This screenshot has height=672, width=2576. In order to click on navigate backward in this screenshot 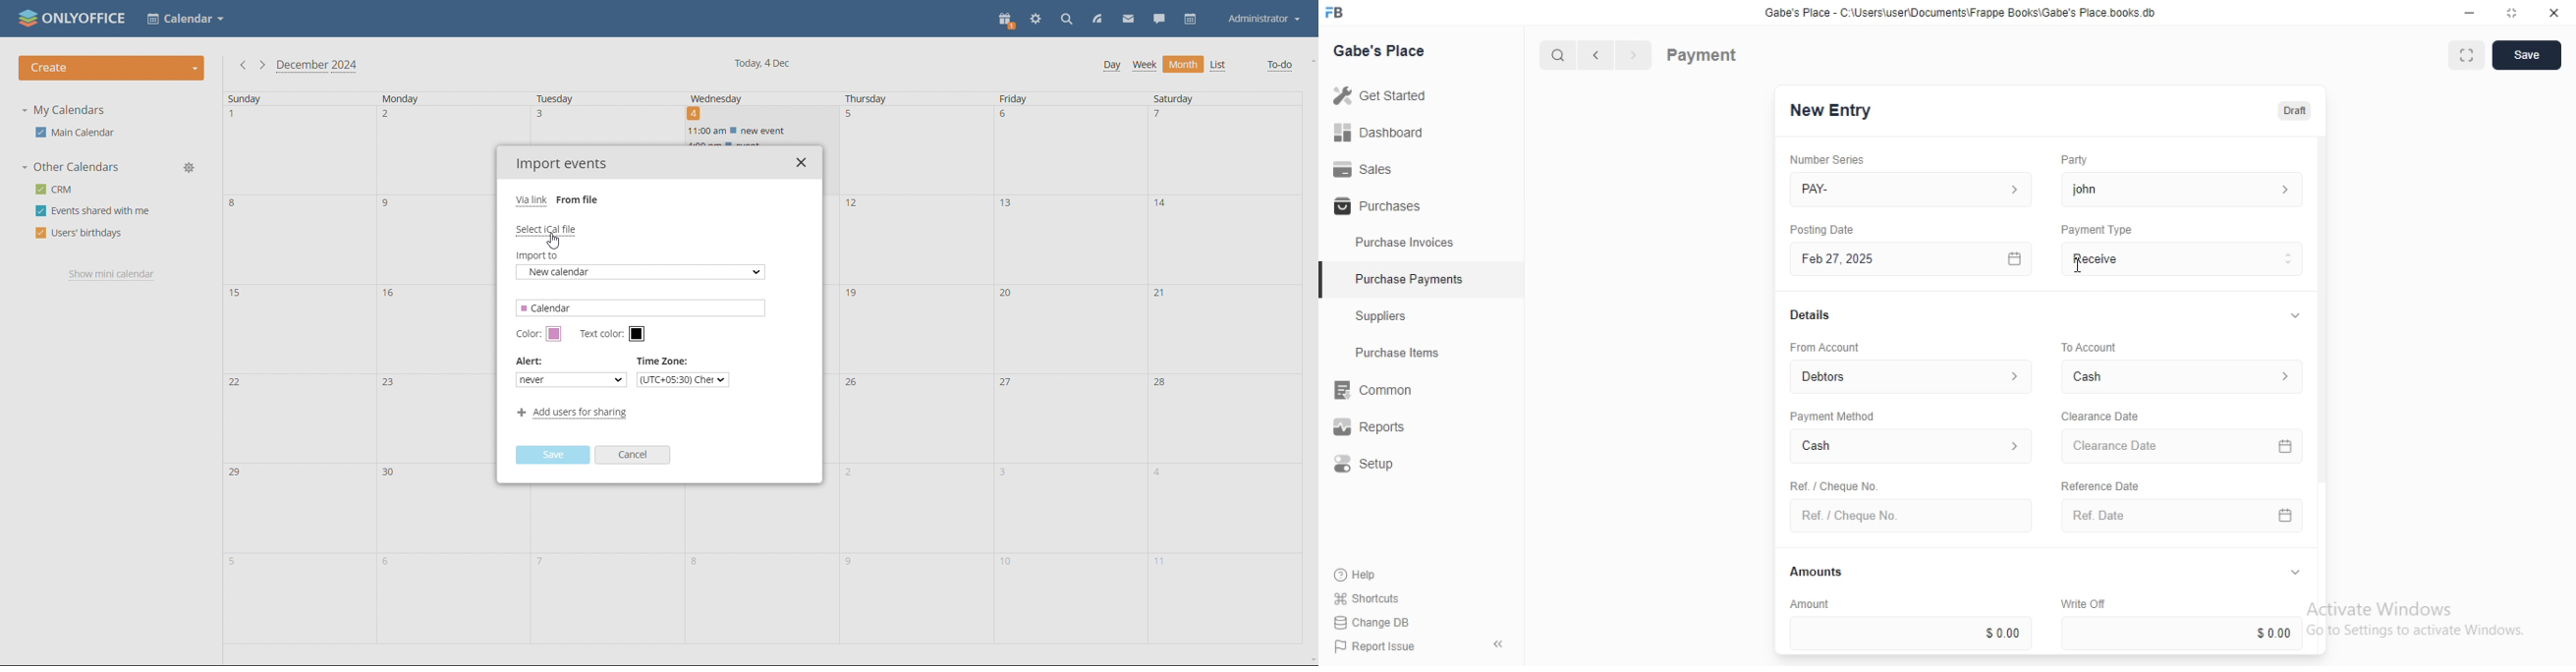, I will do `click(1599, 57)`.